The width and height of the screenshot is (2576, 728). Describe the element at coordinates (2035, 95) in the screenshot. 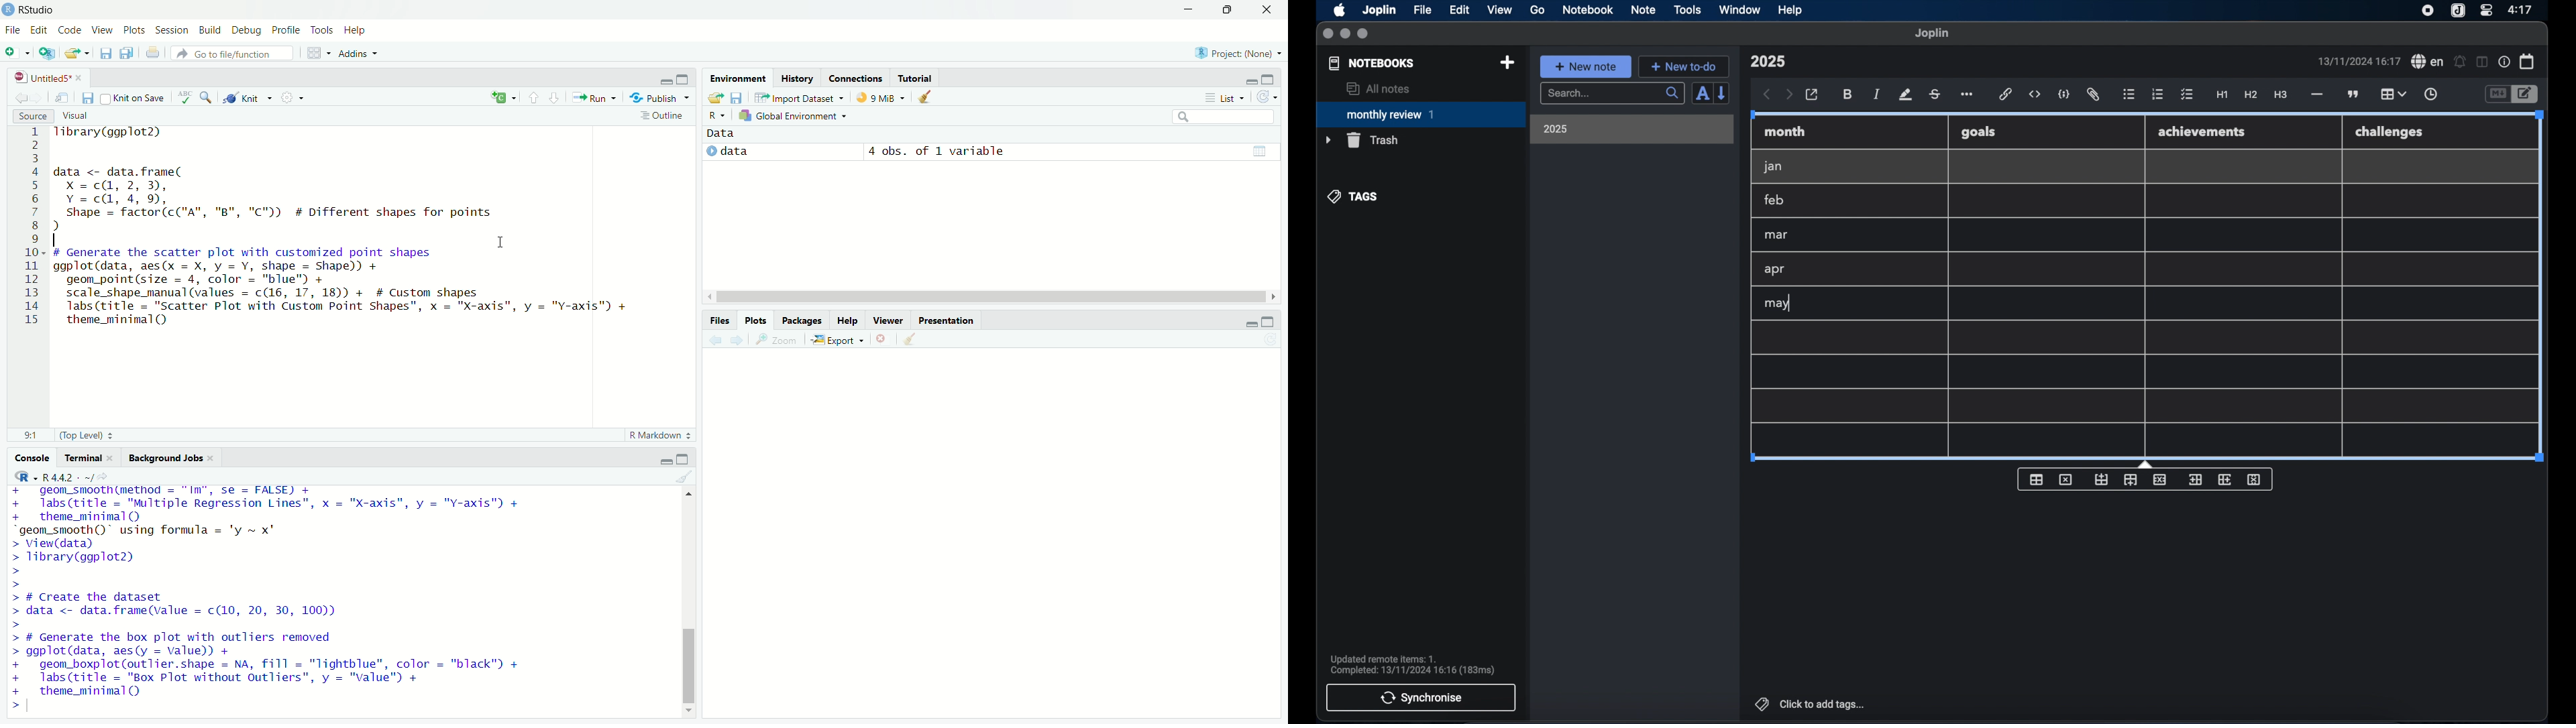

I see `inline code` at that location.